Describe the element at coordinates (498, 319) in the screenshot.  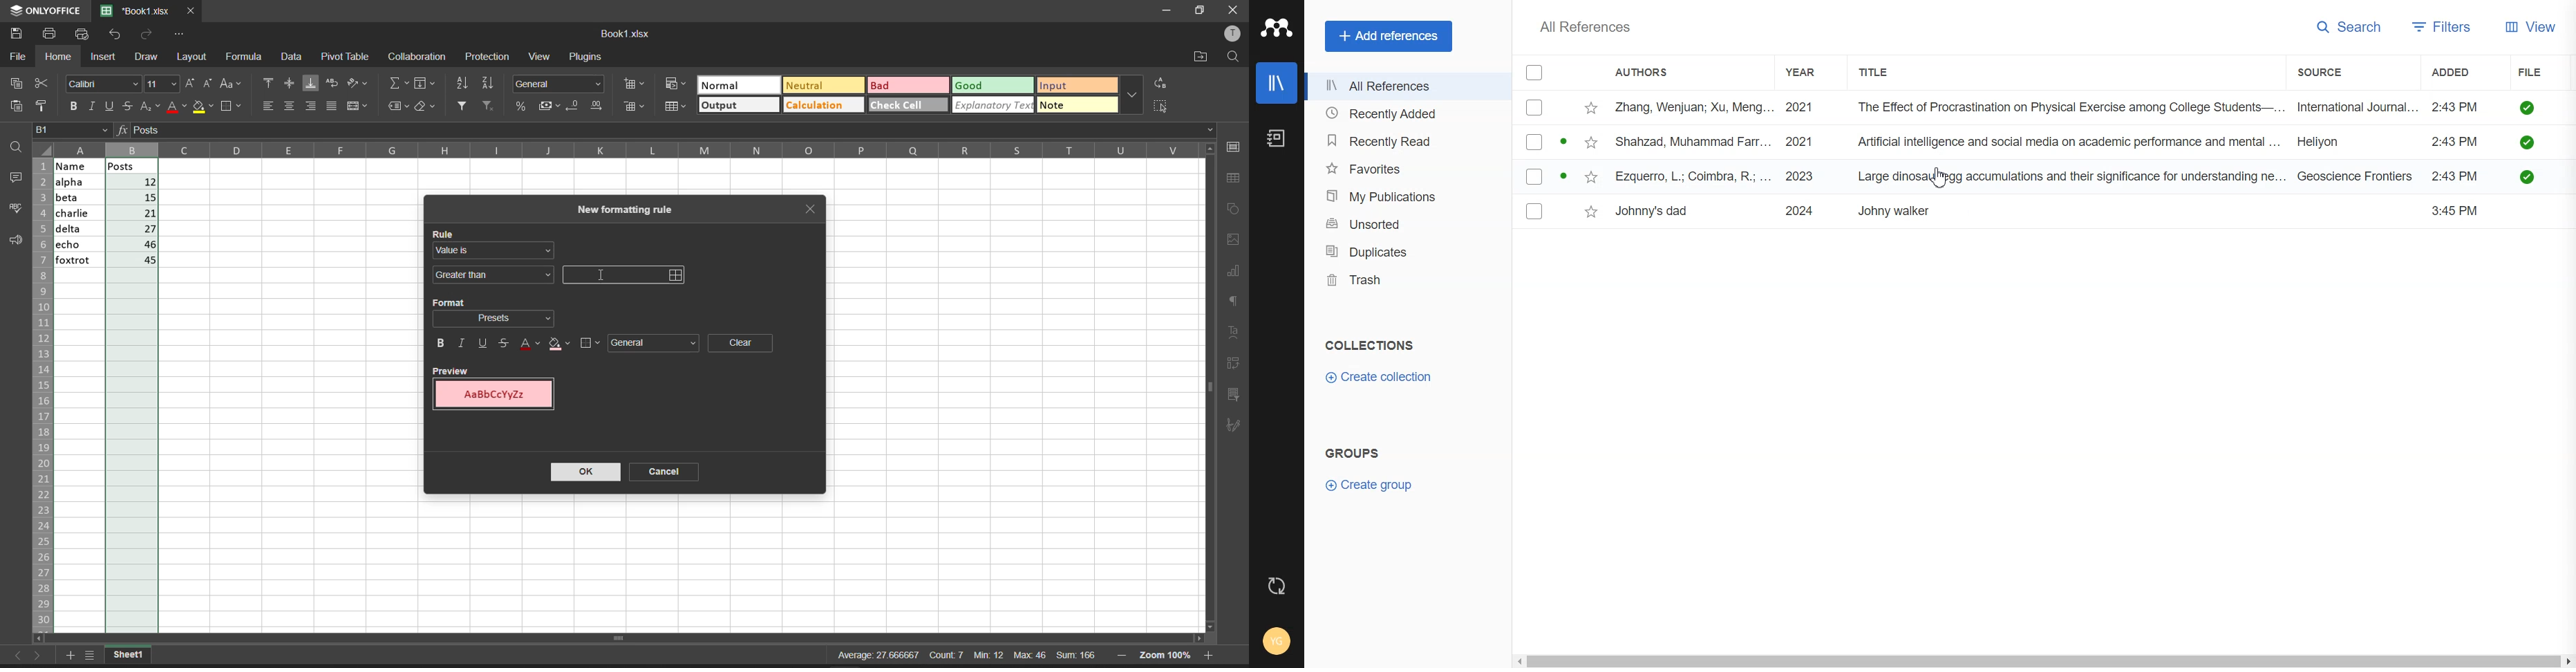
I see `format selection dropdown` at that location.